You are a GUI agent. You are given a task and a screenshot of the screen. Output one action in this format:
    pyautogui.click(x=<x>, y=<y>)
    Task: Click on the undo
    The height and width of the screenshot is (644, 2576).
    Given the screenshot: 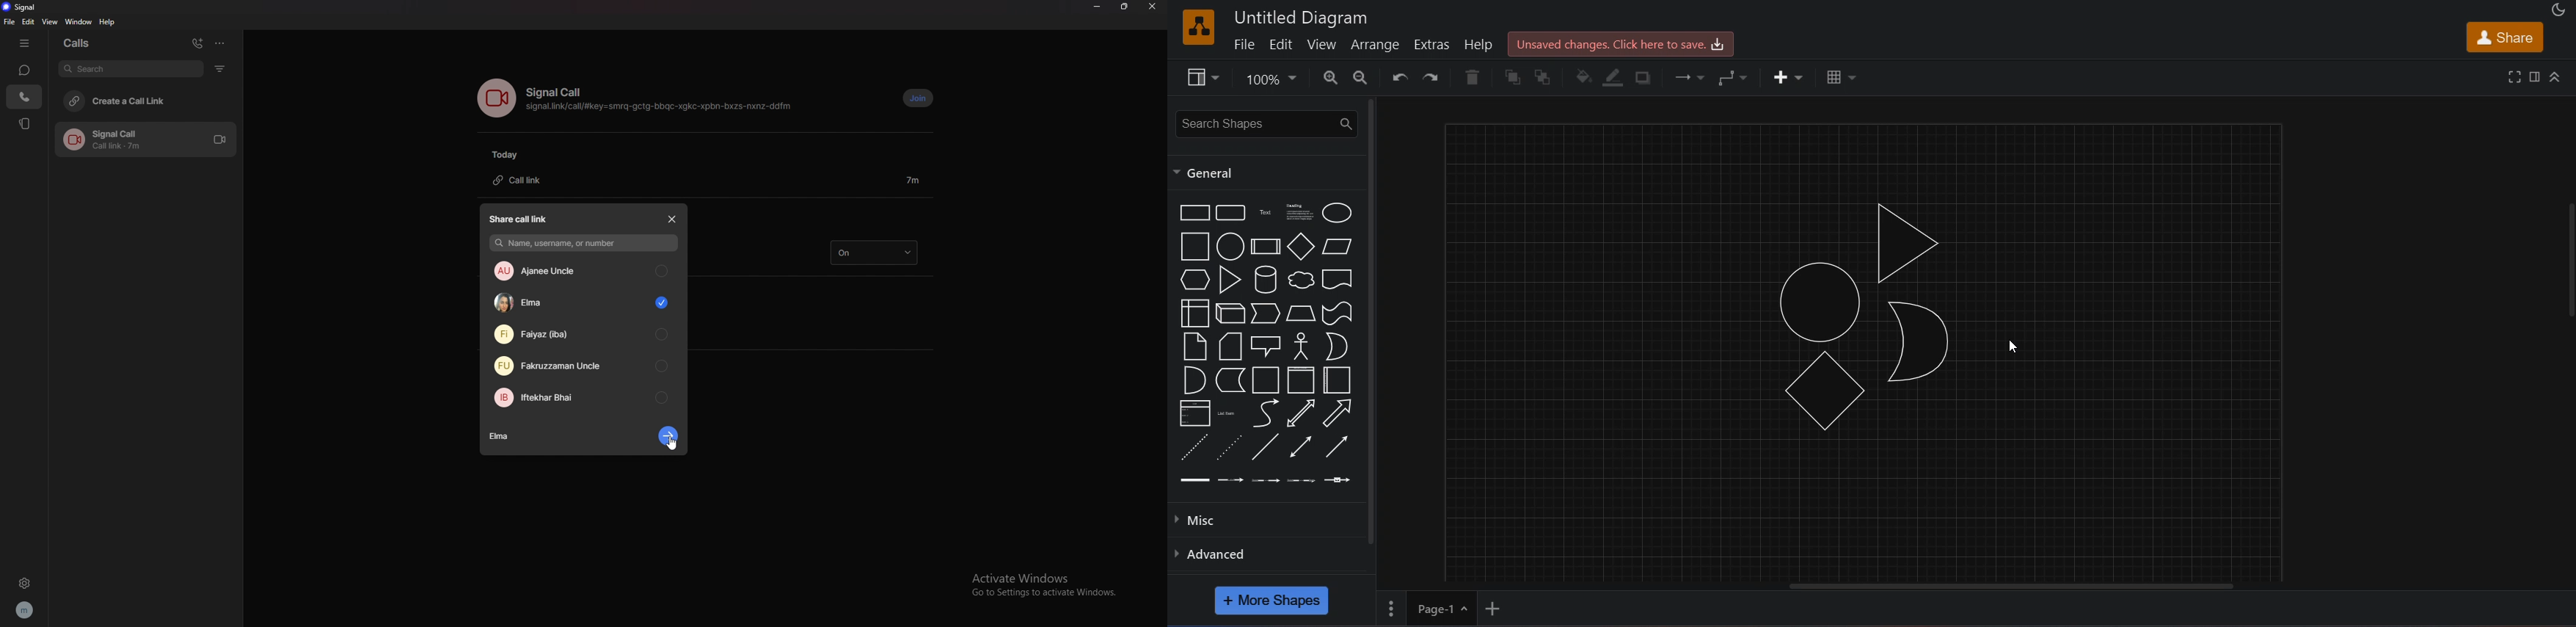 What is the action you would take?
    pyautogui.click(x=1401, y=78)
    